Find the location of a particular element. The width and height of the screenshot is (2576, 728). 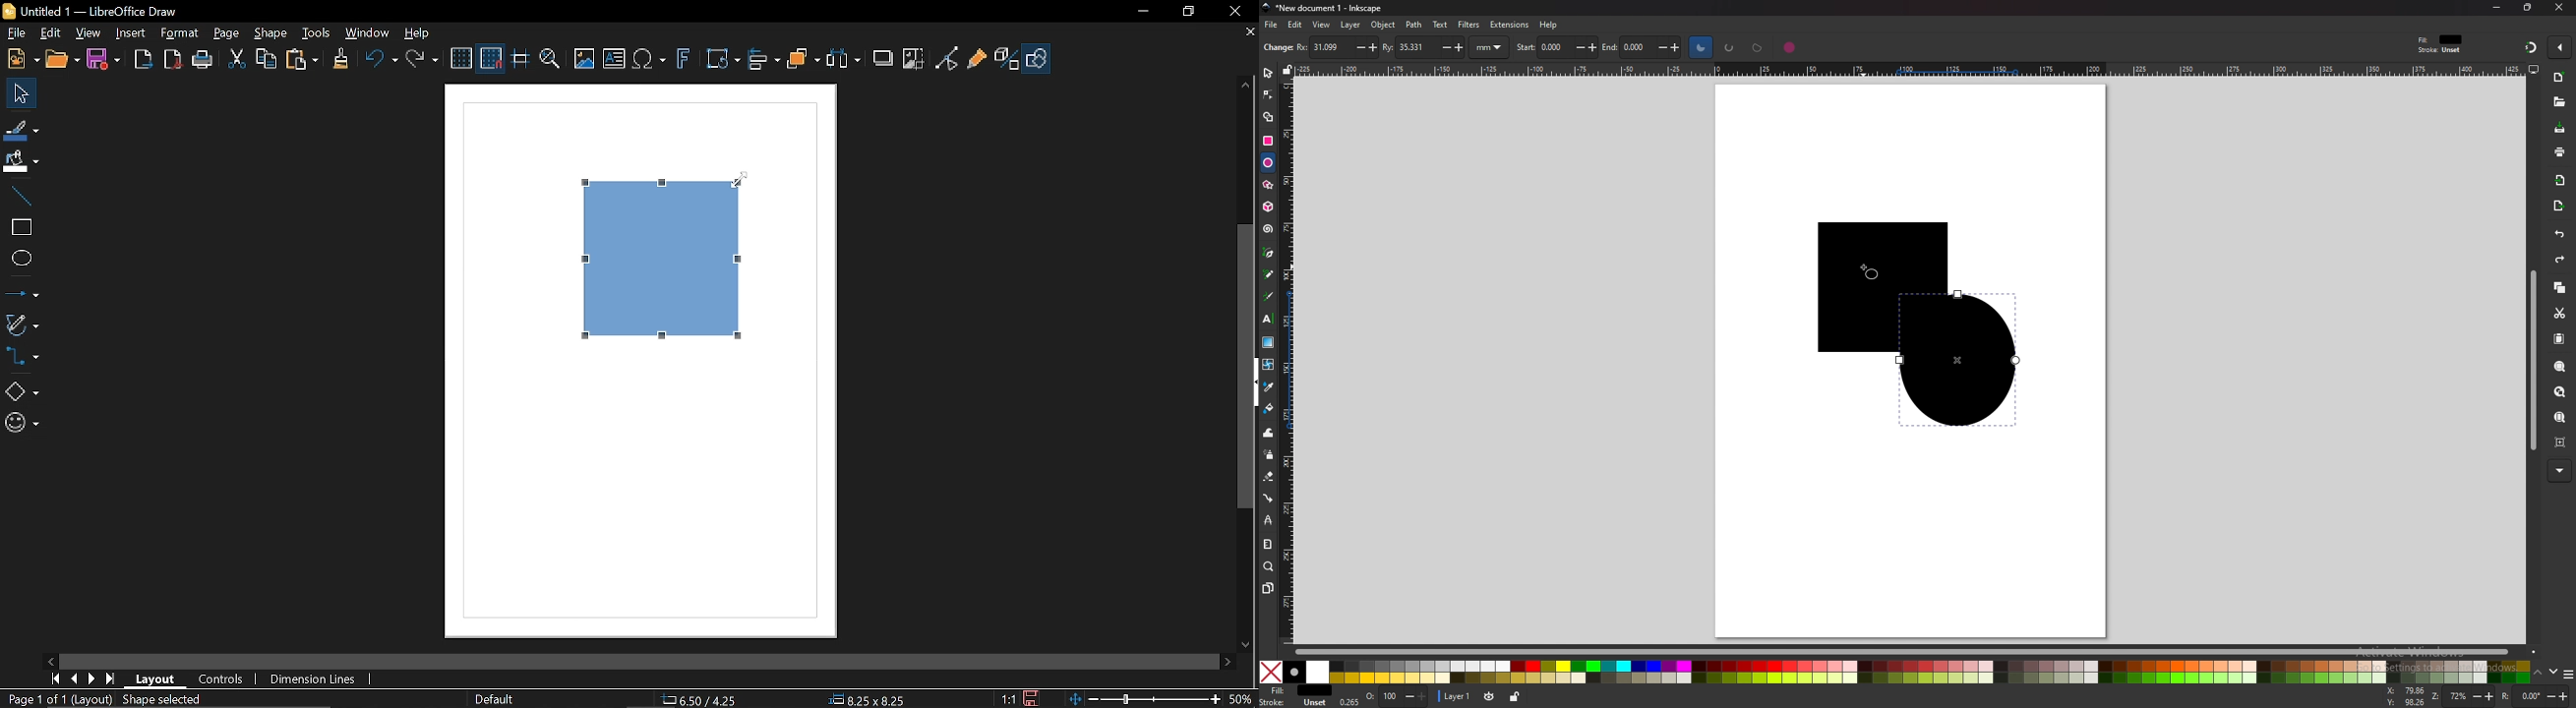

Ellipse  is located at coordinates (20, 259).